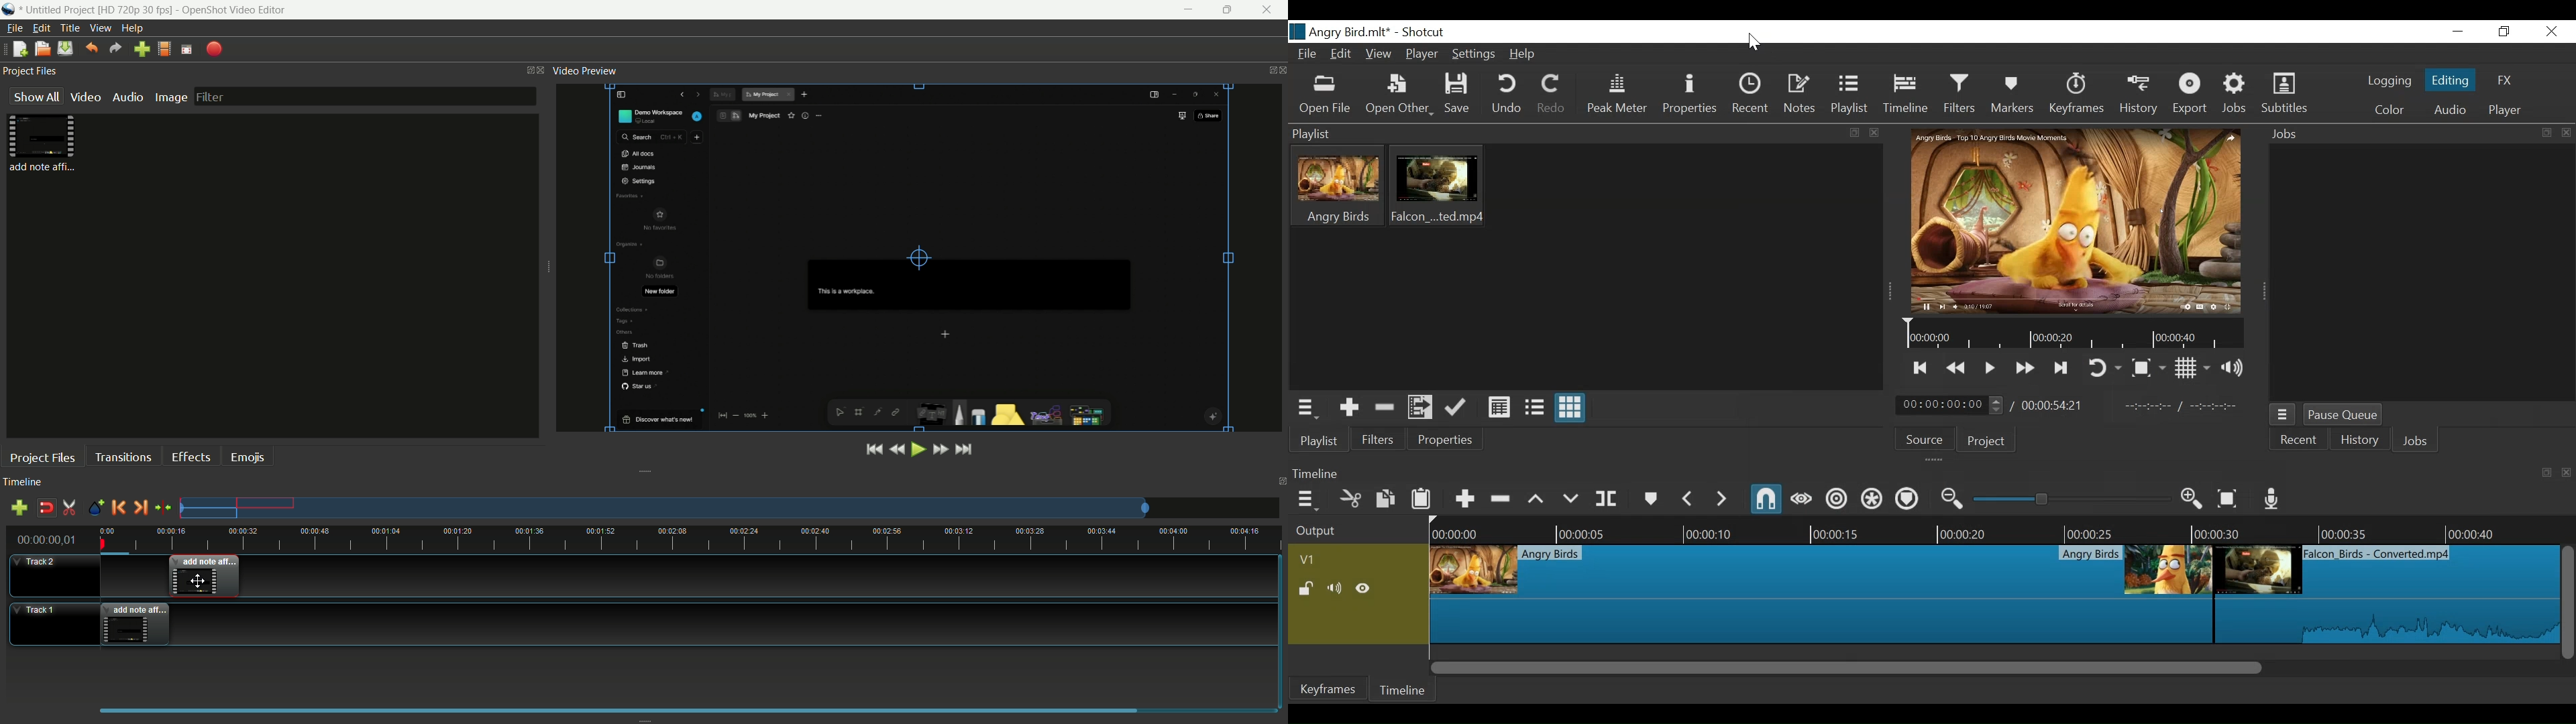 This screenshot has width=2576, height=728. Describe the element at coordinates (187, 49) in the screenshot. I see `fullscreen` at that location.